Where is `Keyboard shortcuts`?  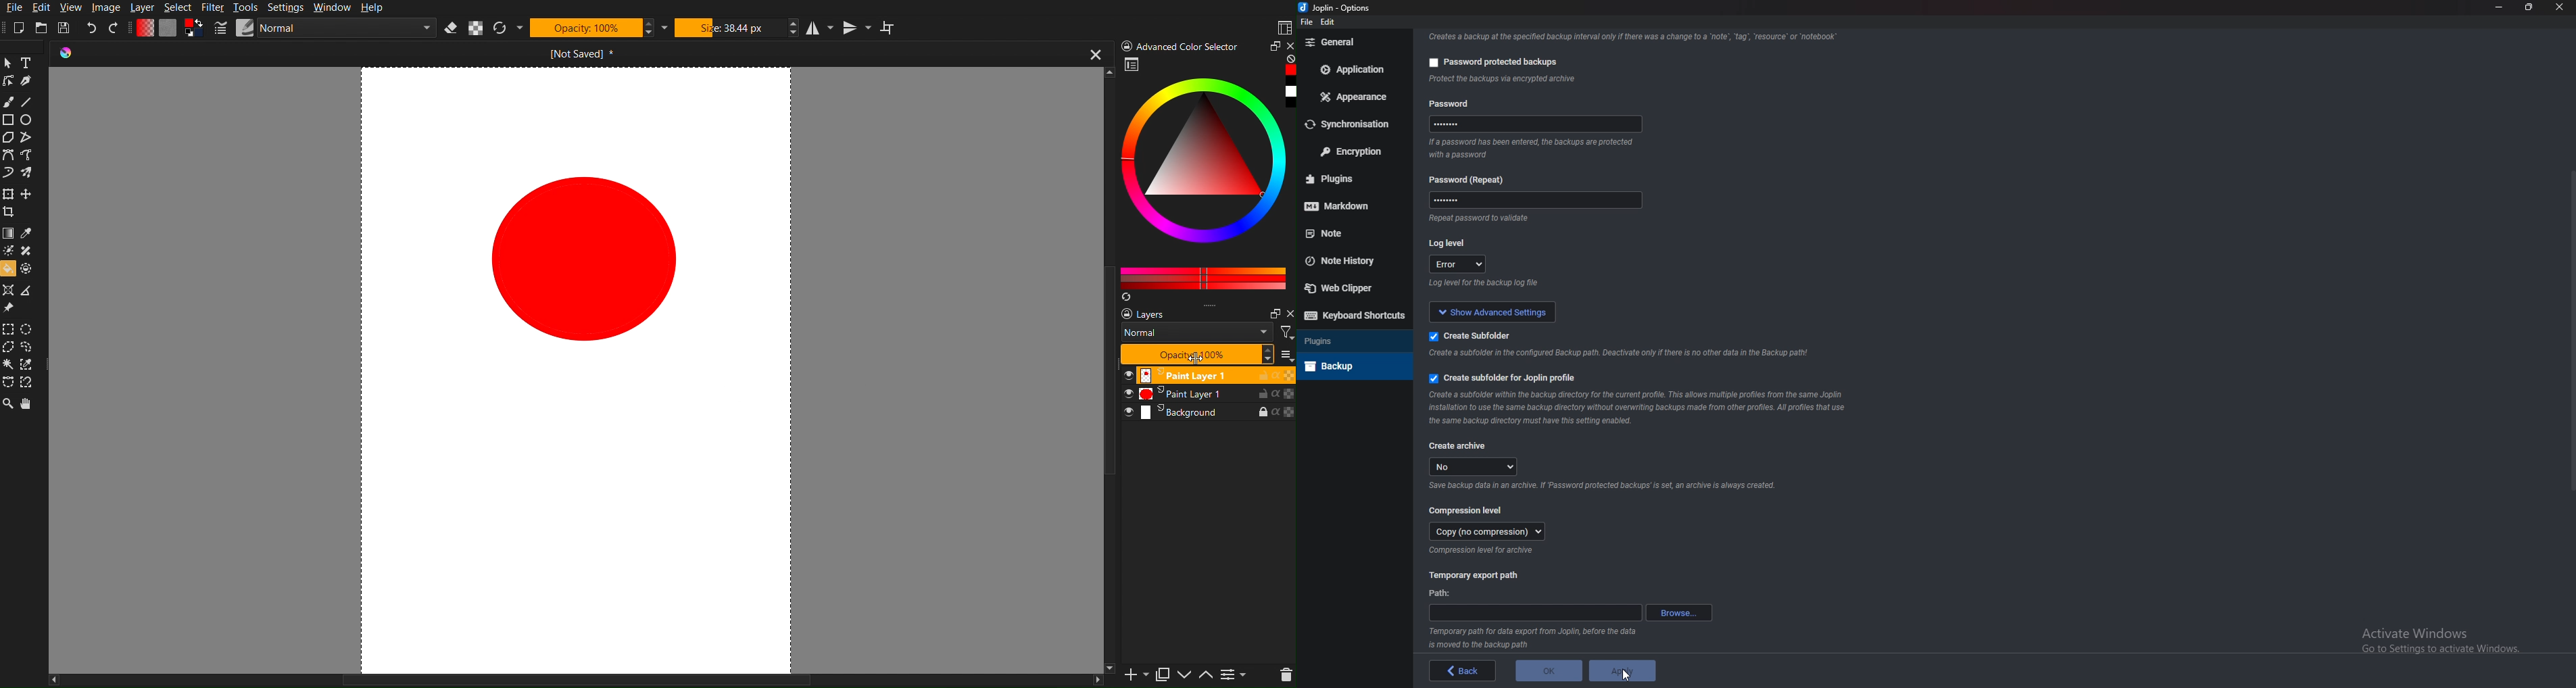
Keyboard shortcuts is located at coordinates (1352, 316).